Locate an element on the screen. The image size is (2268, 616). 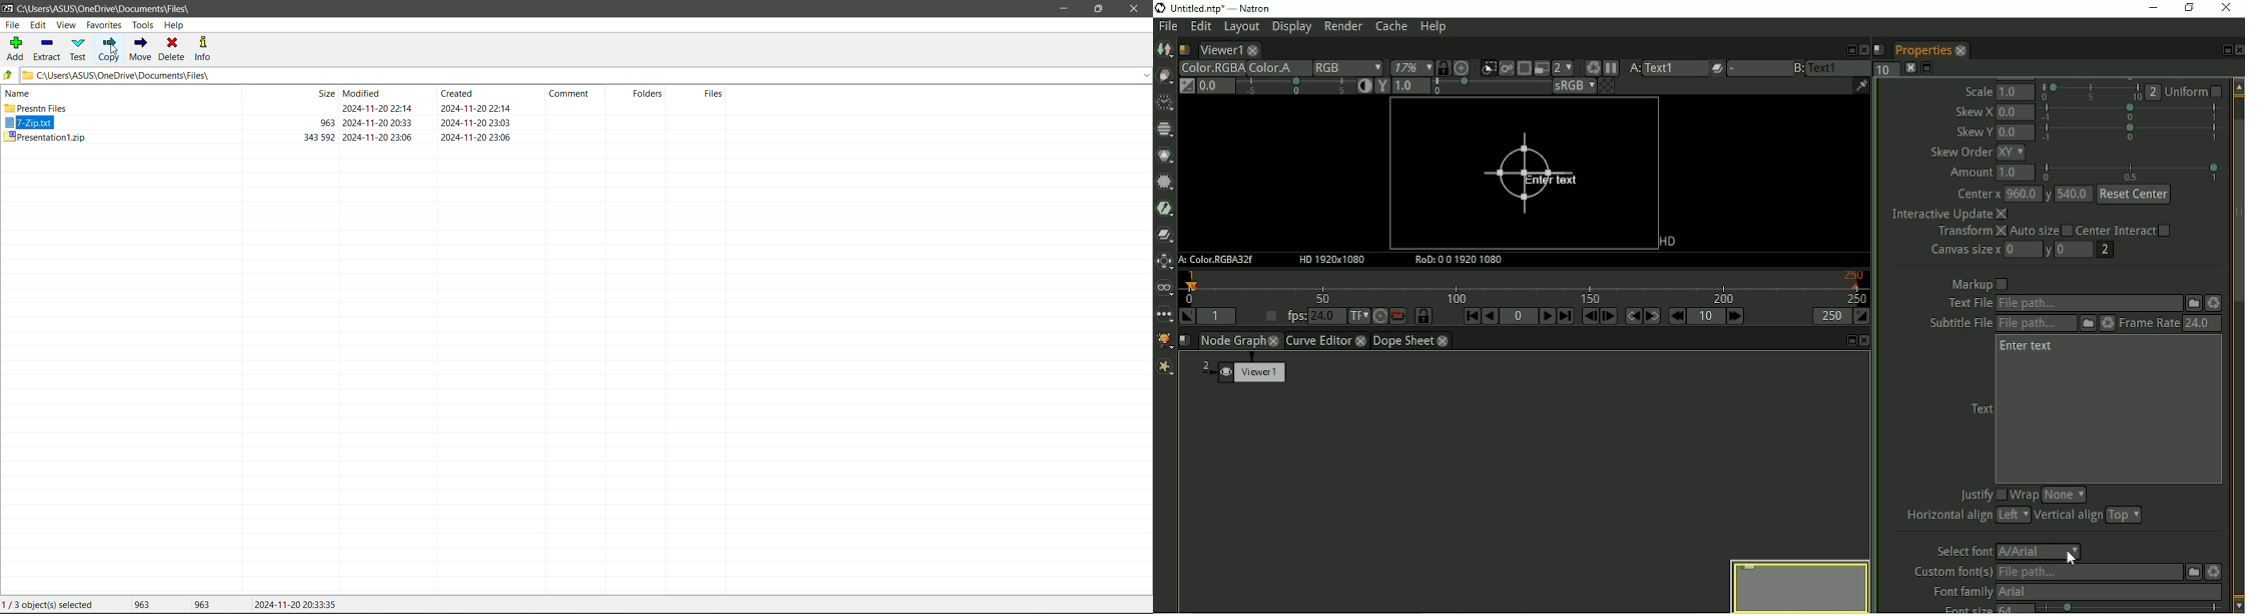
Total size of file(s) selected is located at coordinates (139, 605).